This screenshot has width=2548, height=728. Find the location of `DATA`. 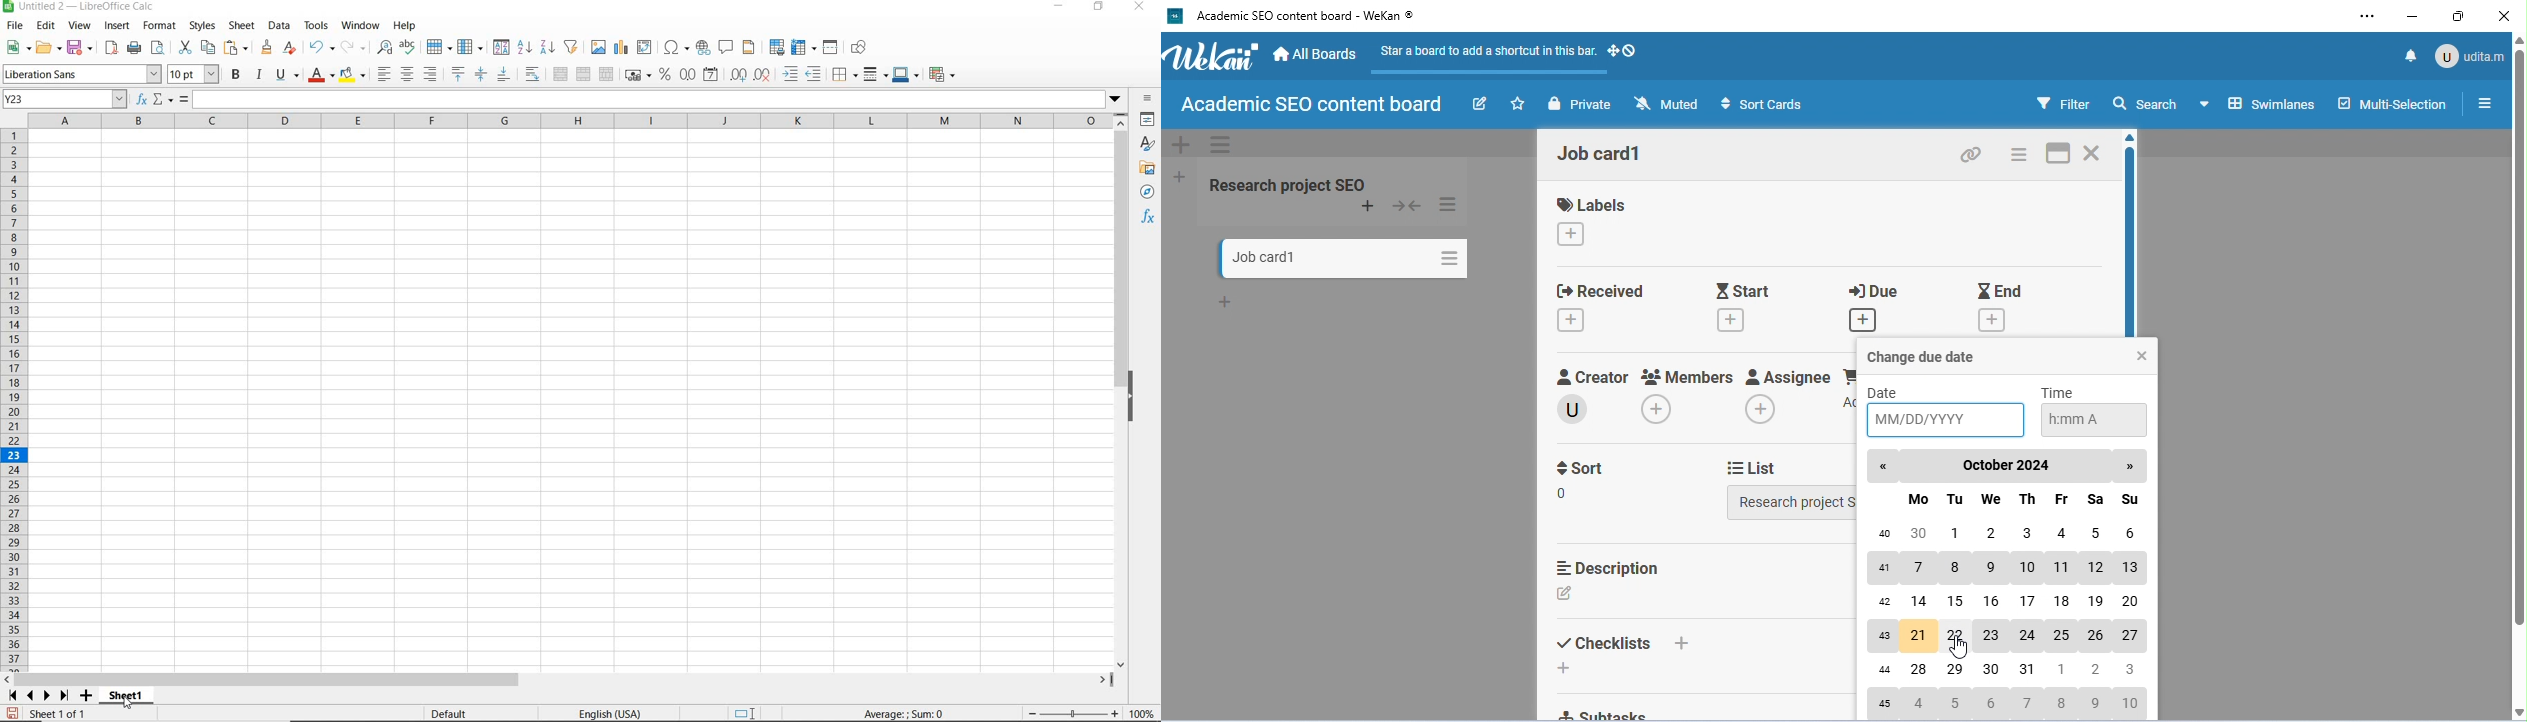

DATA is located at coordinates (279, 26).